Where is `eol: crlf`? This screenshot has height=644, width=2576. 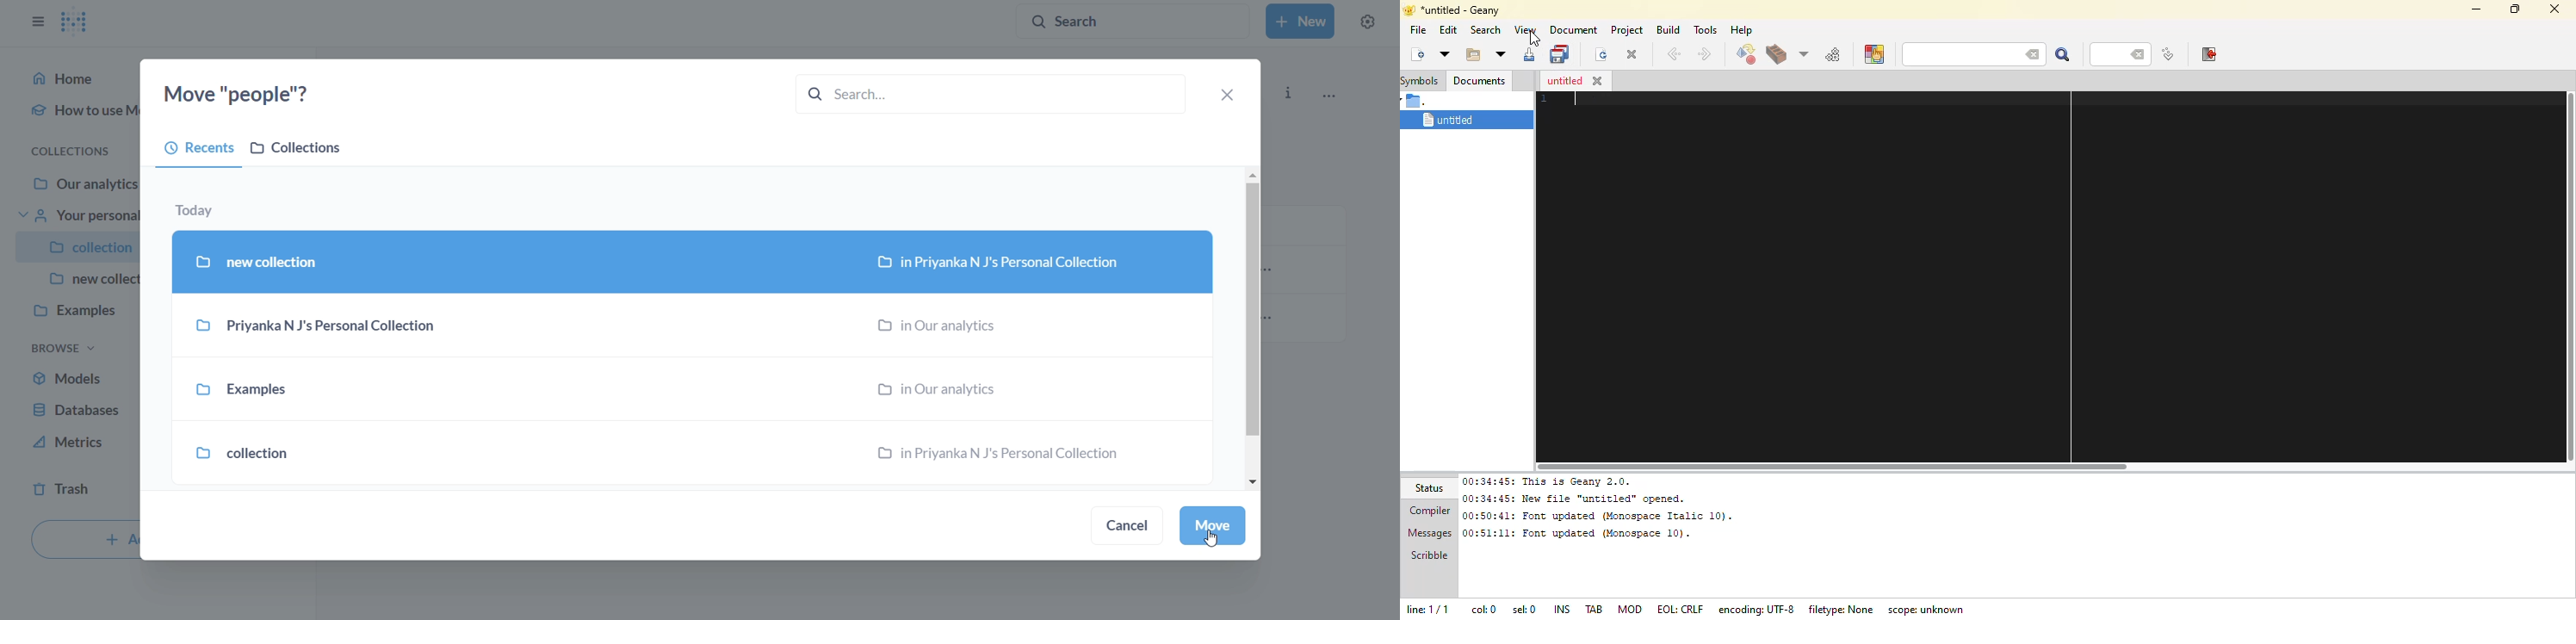
eol: crlf is located at coordinates (1680, 610).